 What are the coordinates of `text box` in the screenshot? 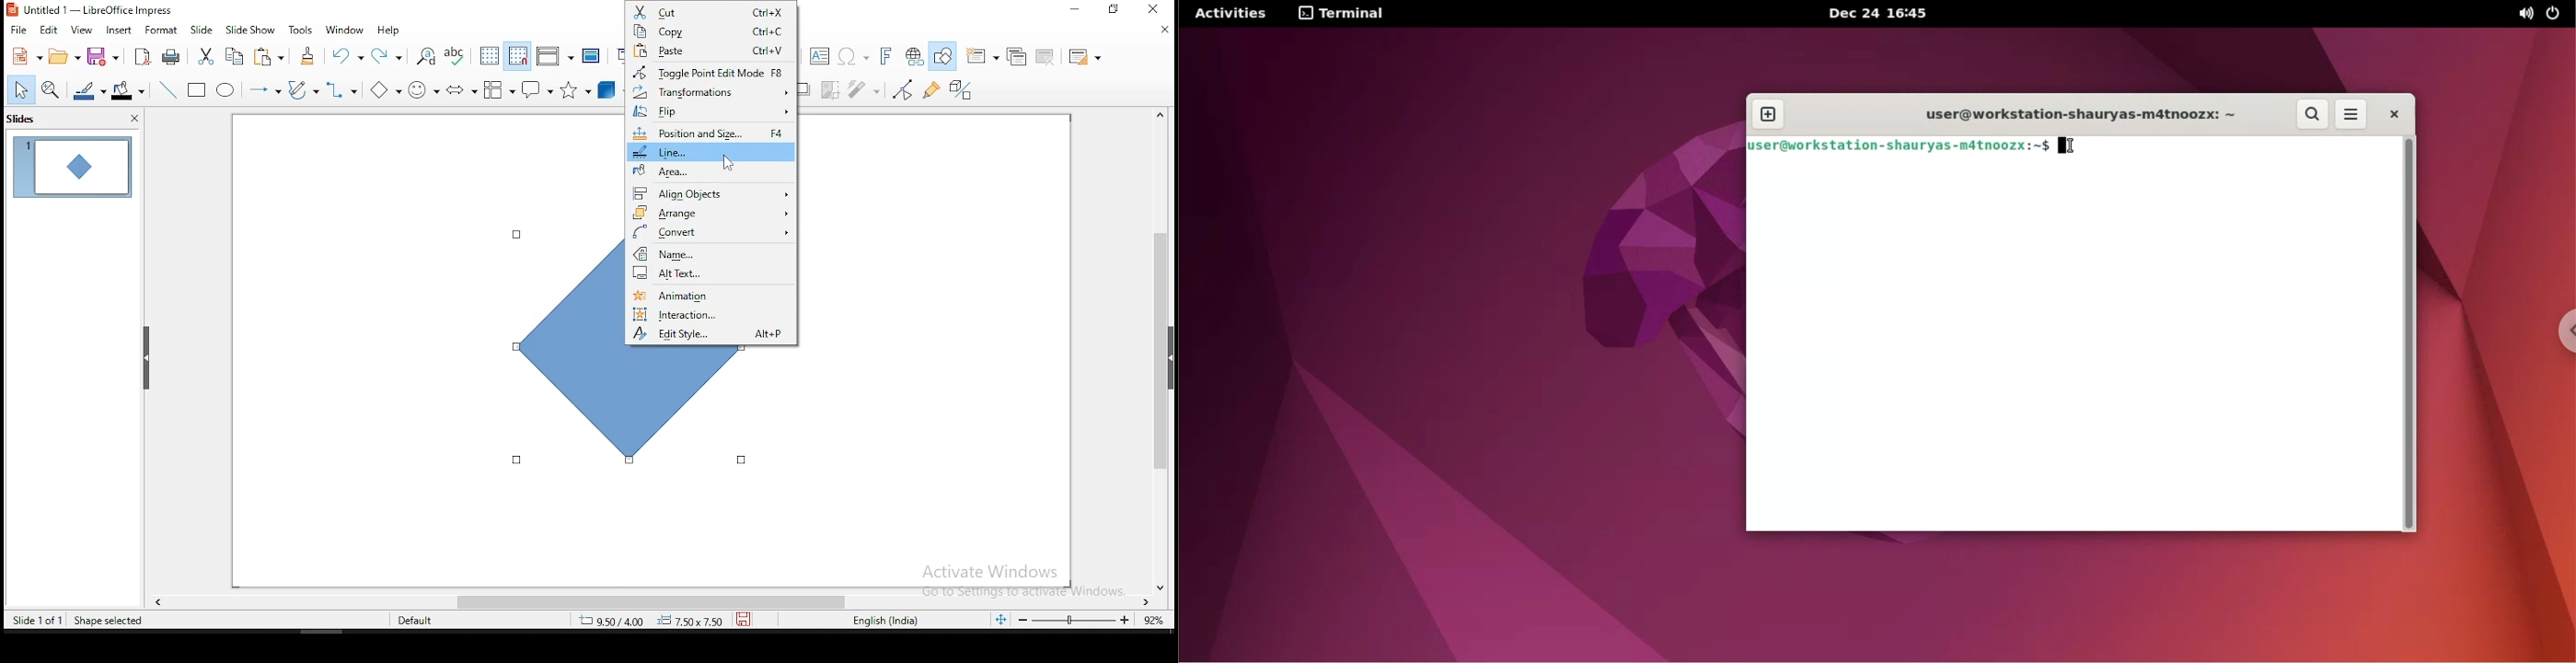 It's located at (822, 55).